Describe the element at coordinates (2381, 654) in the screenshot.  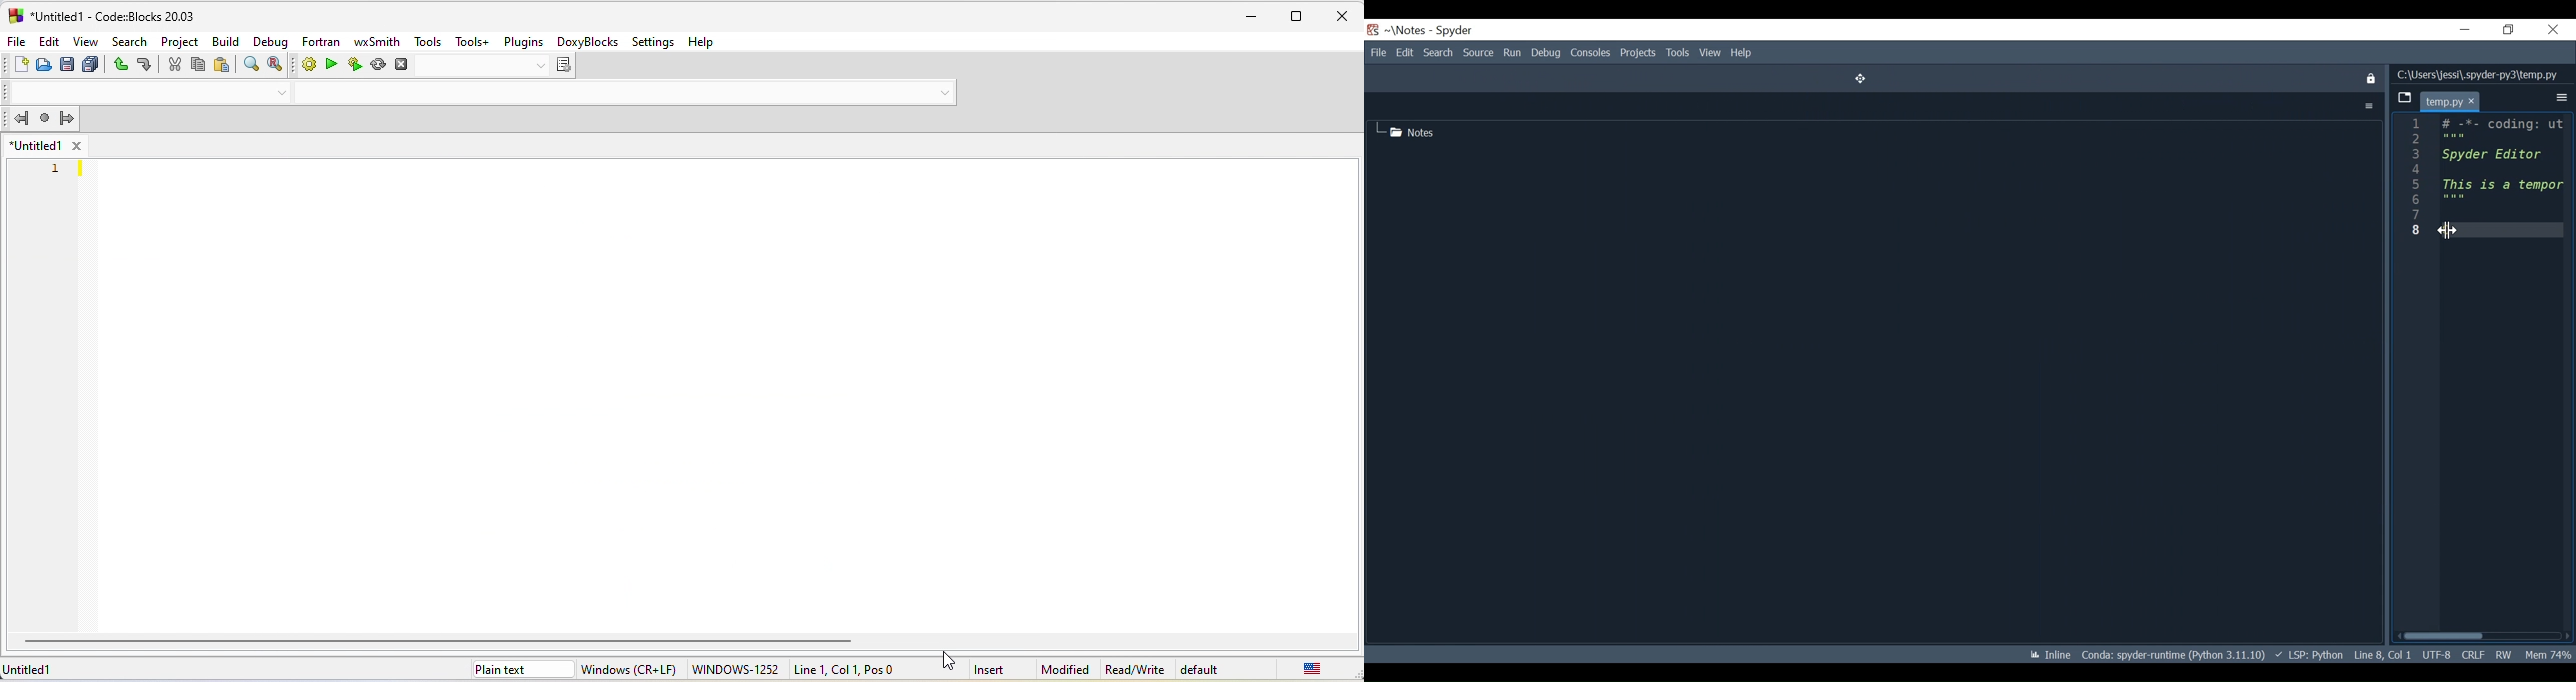
I see `Line 8, Col 1` at that location.